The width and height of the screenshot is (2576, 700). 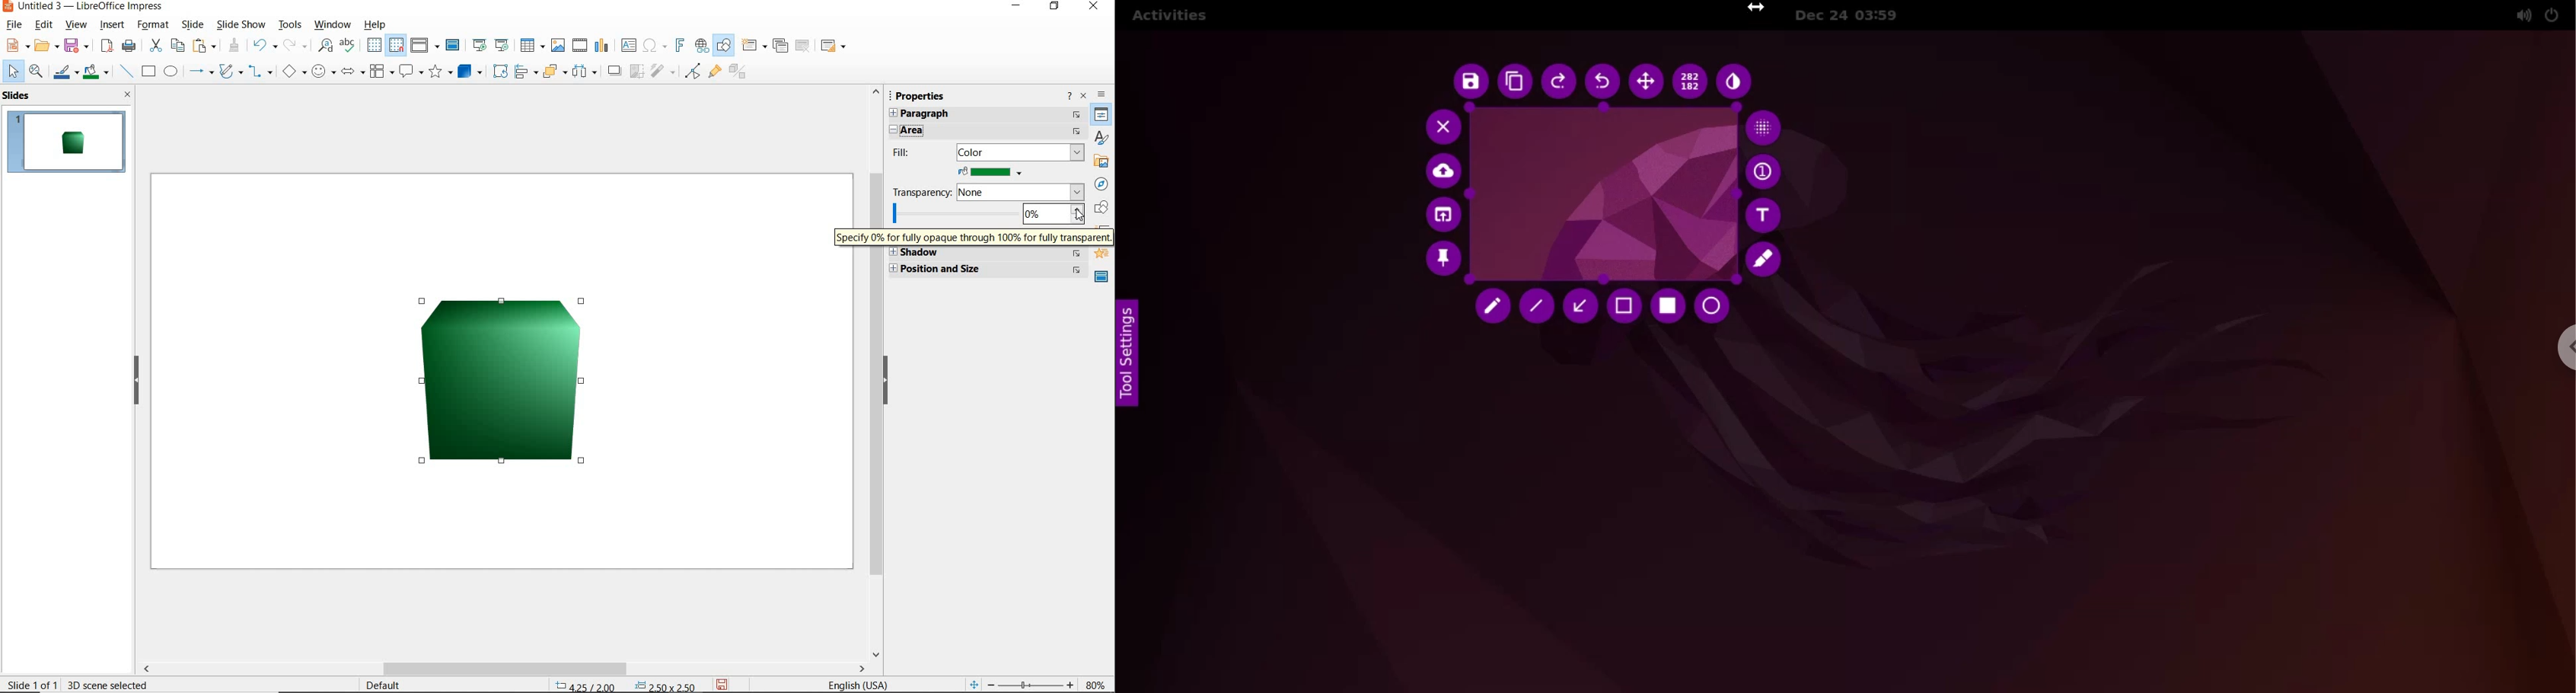 What do you see at coordinates (482, 45) in the screenshot?
I see `start from first slide` at bounding box center [482, 45].